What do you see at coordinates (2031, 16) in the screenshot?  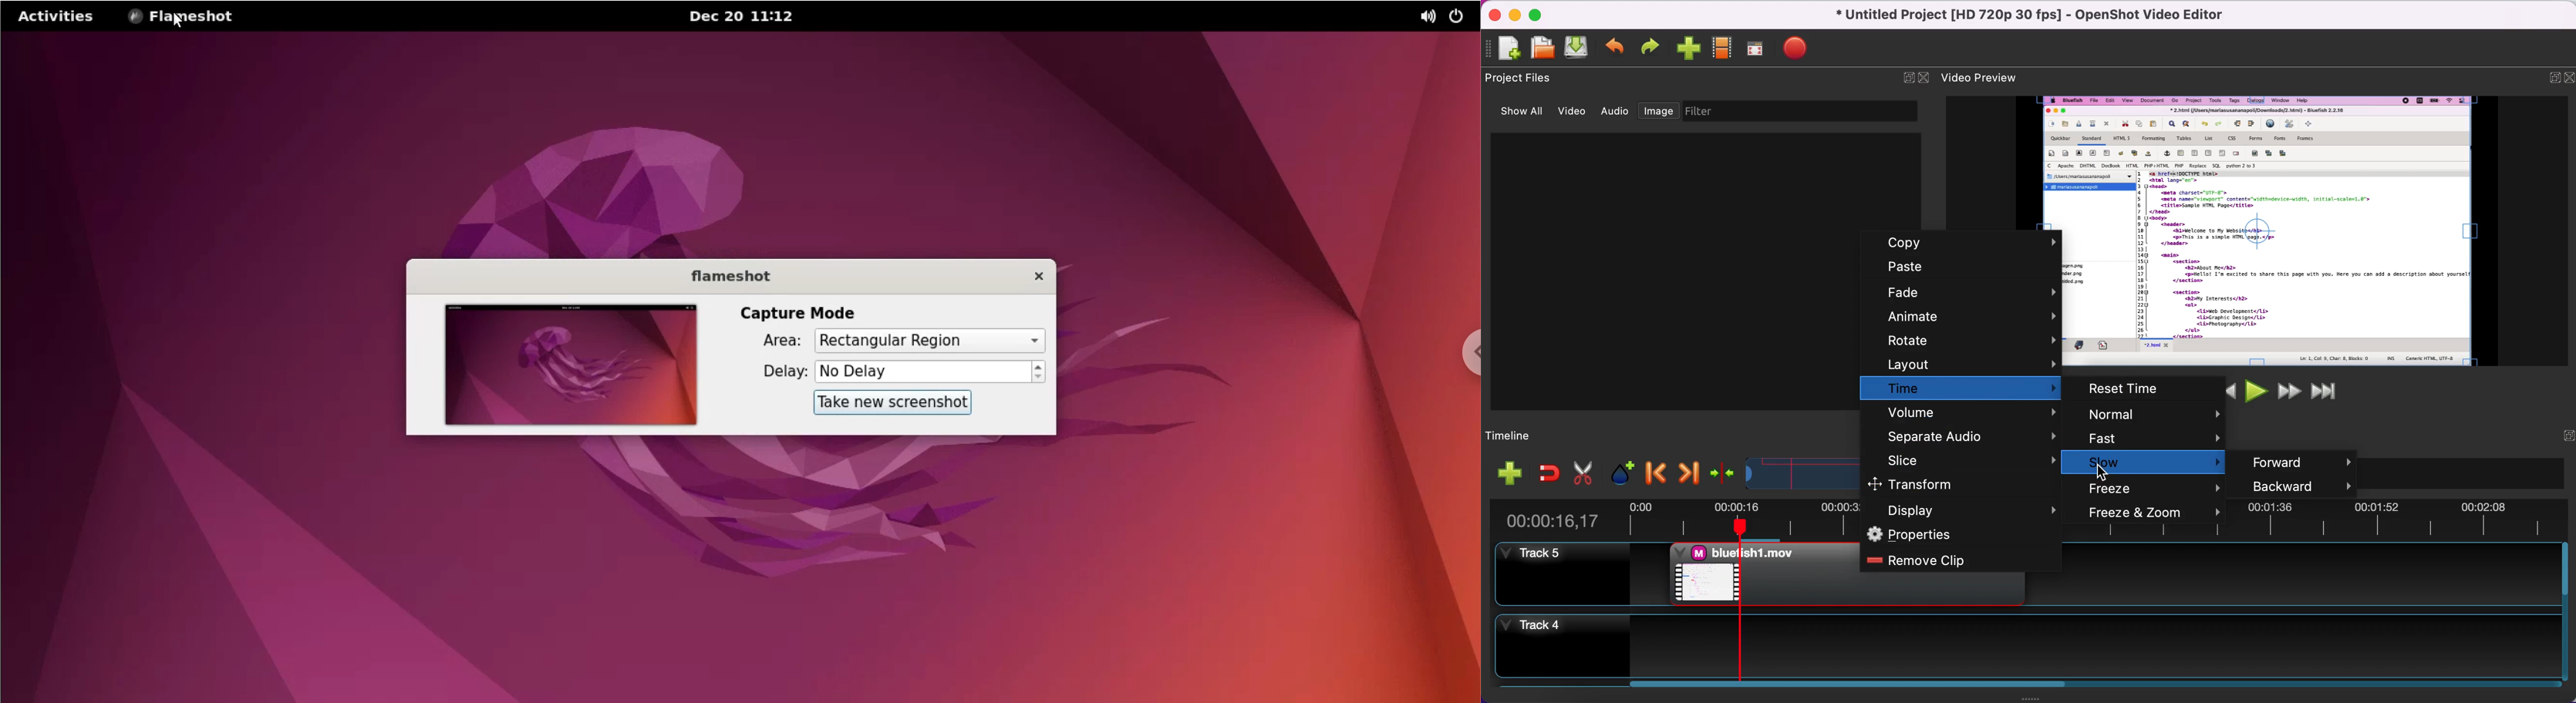 I see `title - Untitled Project [HD 720p 30 fps] - OpenShot Video Editor` at bounding box center [2031, 16].